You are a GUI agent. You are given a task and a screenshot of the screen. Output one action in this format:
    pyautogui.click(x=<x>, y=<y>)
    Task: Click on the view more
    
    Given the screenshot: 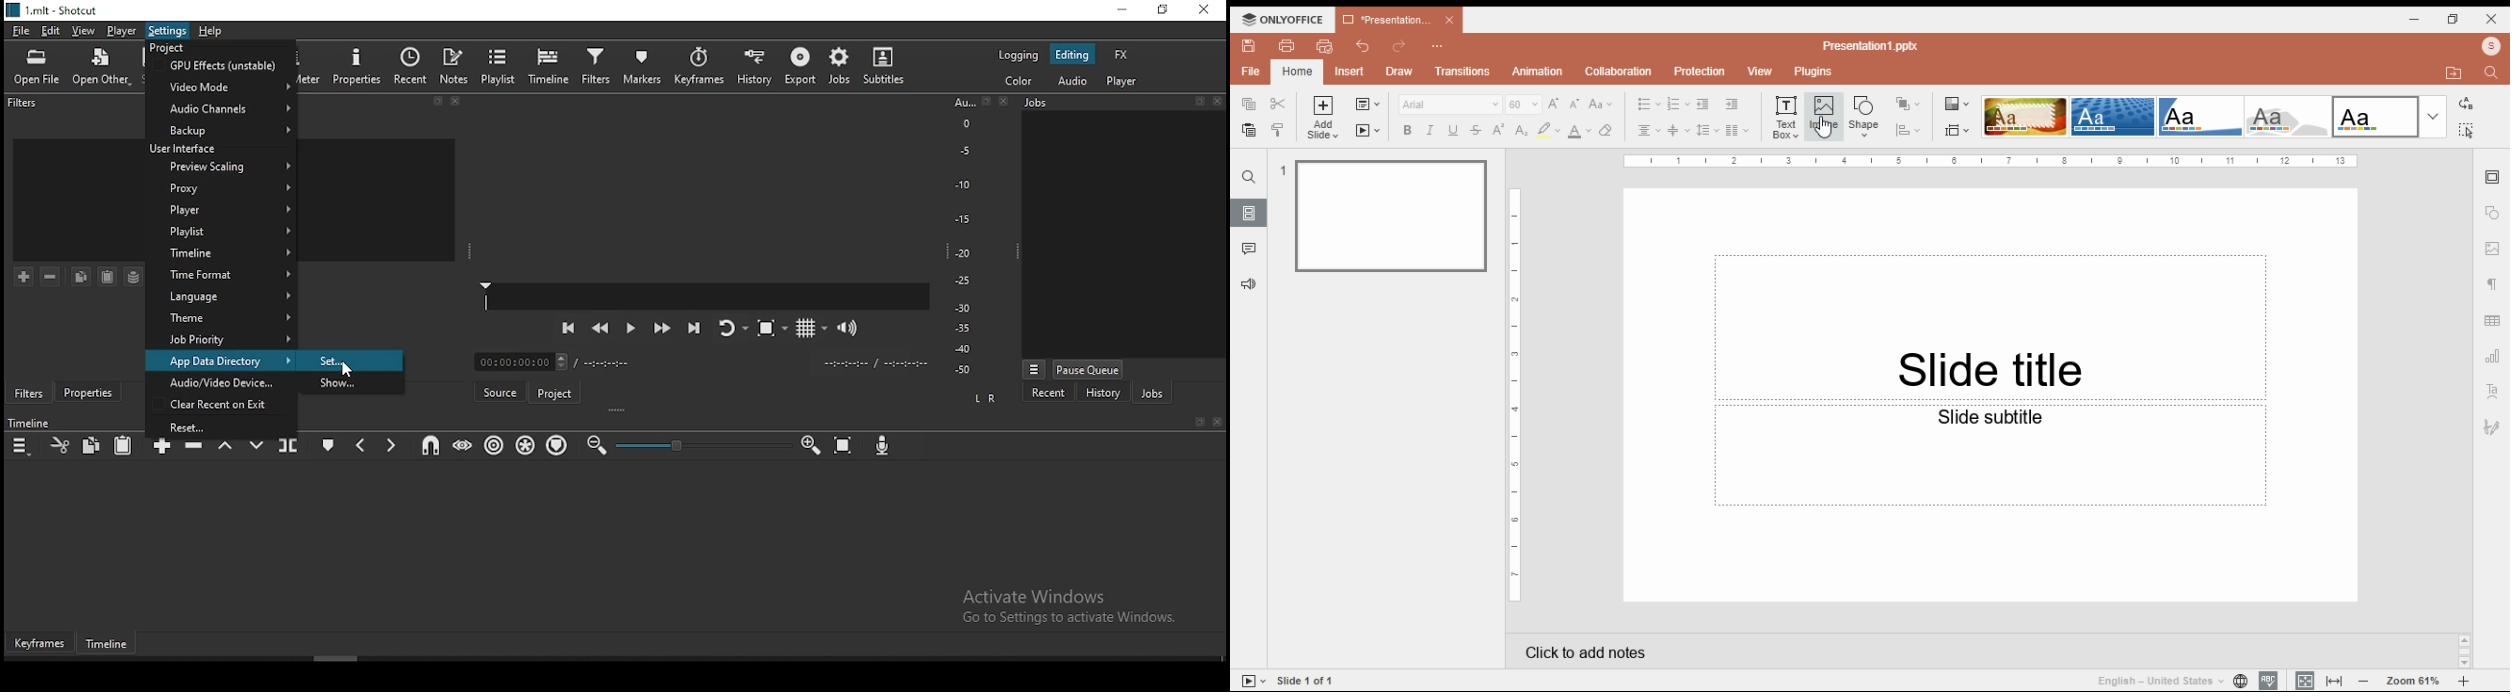 What is the action you would take?
    pyautogui.click(x=1033, y=368)
    